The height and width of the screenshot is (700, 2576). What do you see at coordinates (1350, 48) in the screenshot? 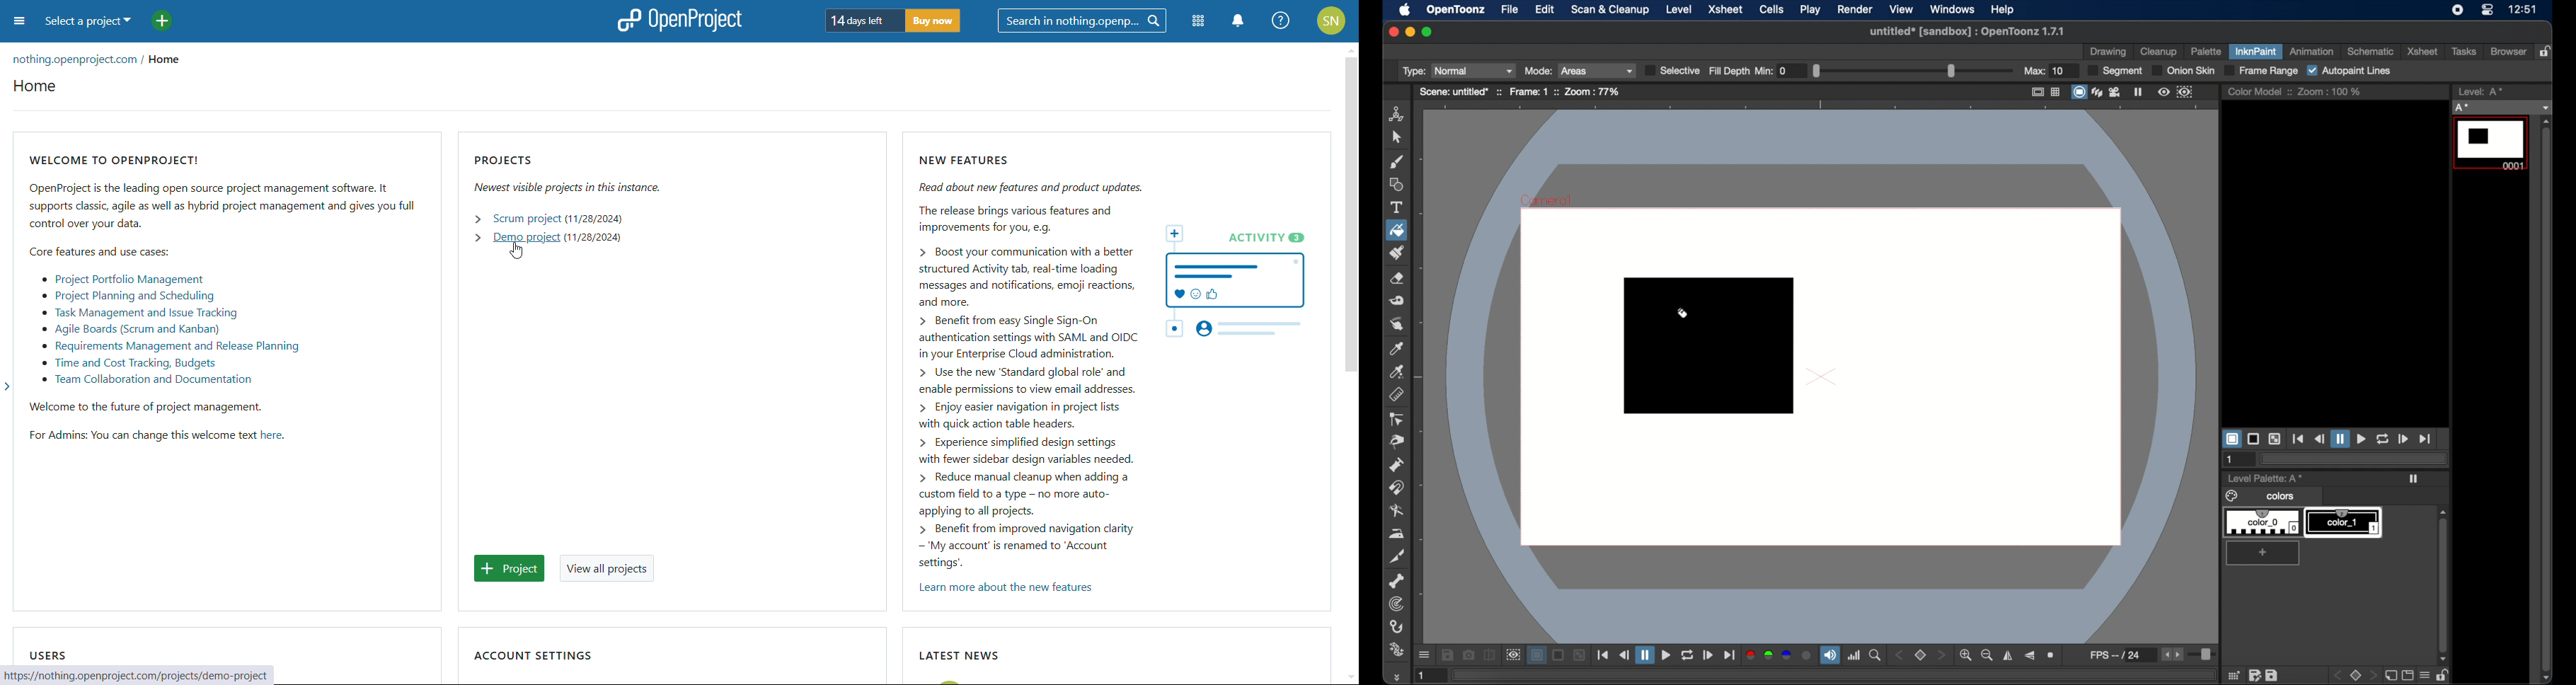
I see `scroll up` at bounding box center [1350, 48].